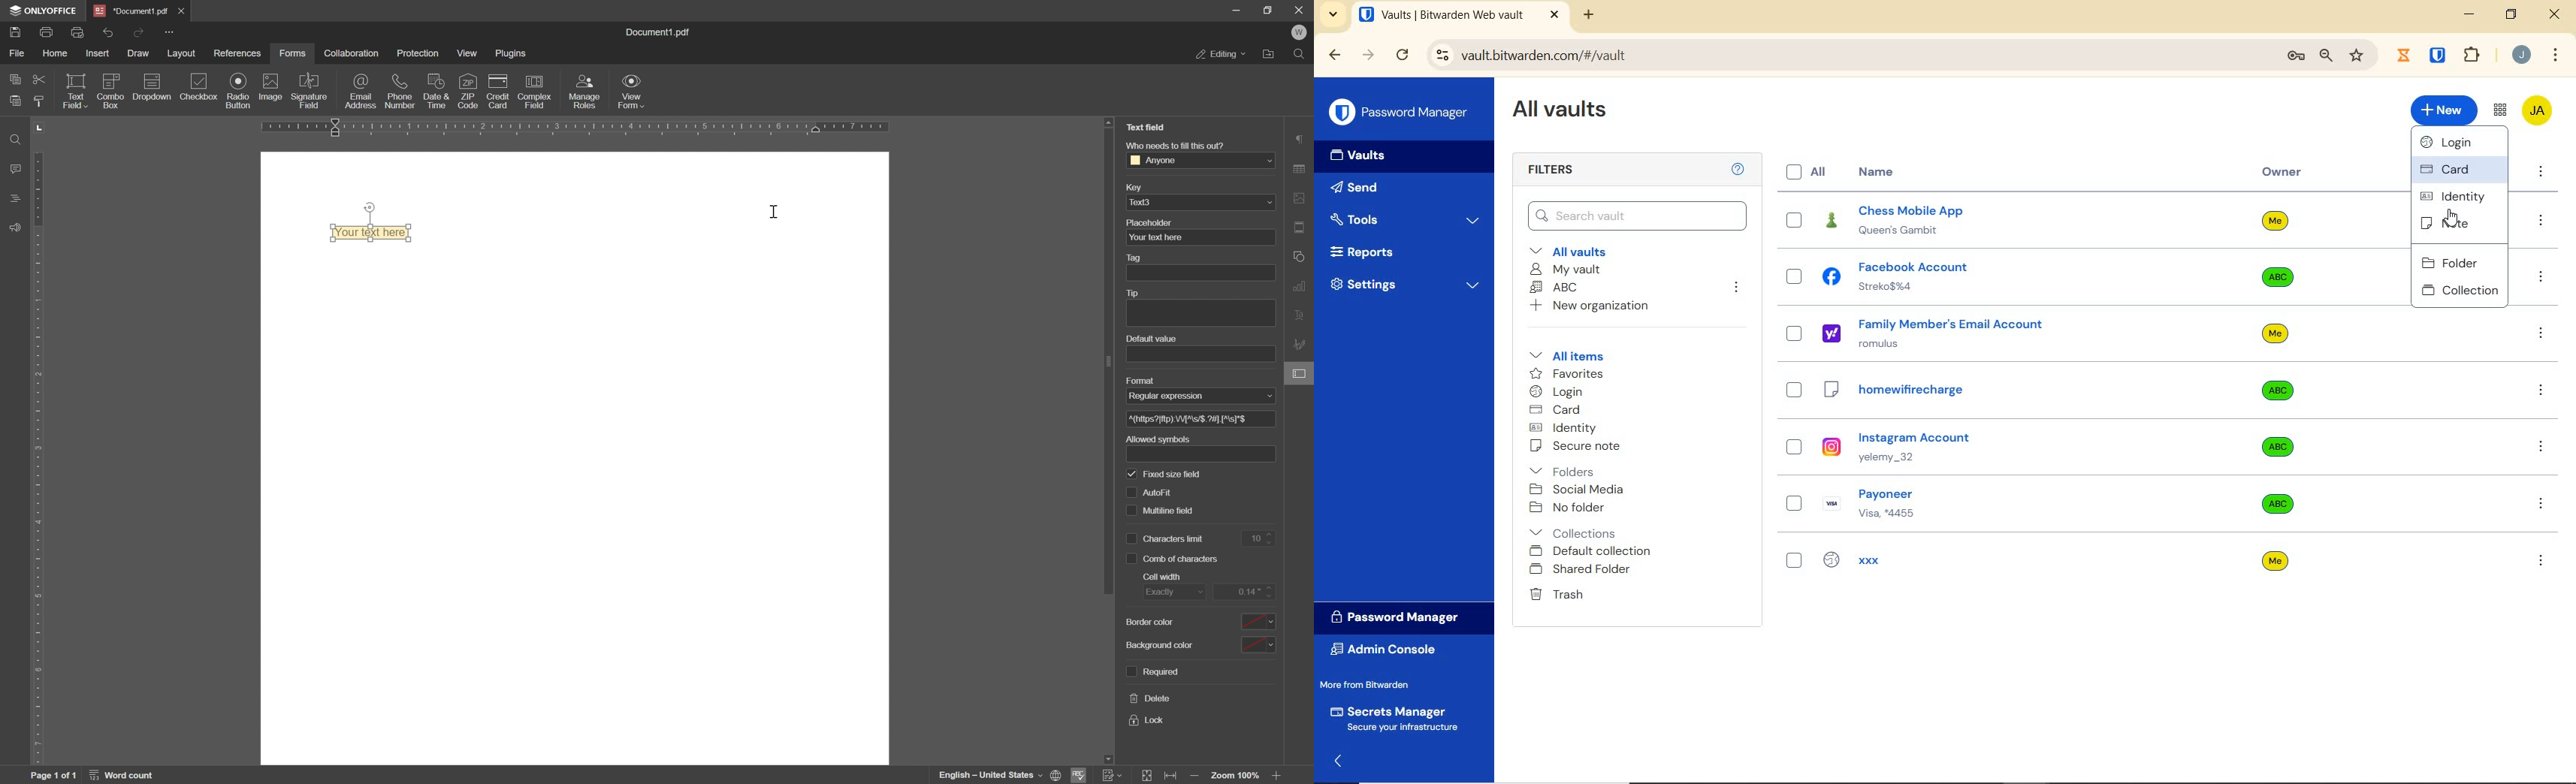 This screenshot has height=784, width=2576. I want to click on Payoneer, so click(1929, 501).